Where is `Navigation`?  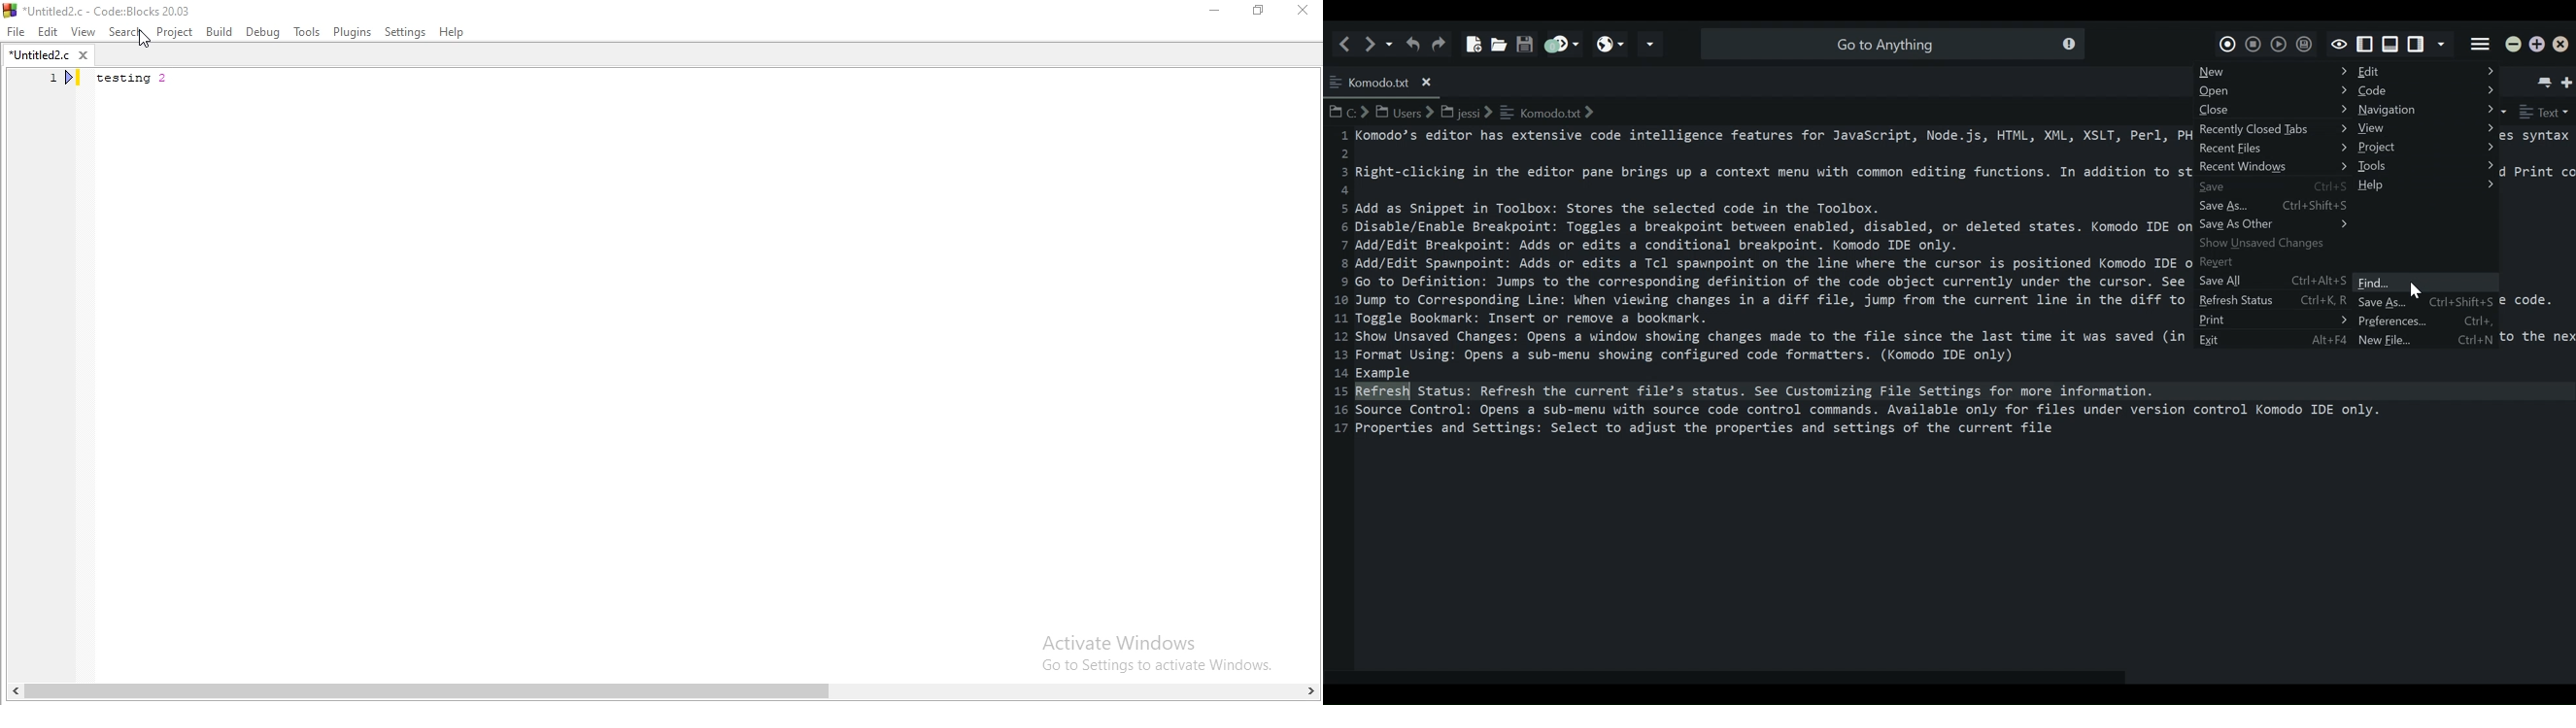
Navigation is located at coordinates (2427, 110).